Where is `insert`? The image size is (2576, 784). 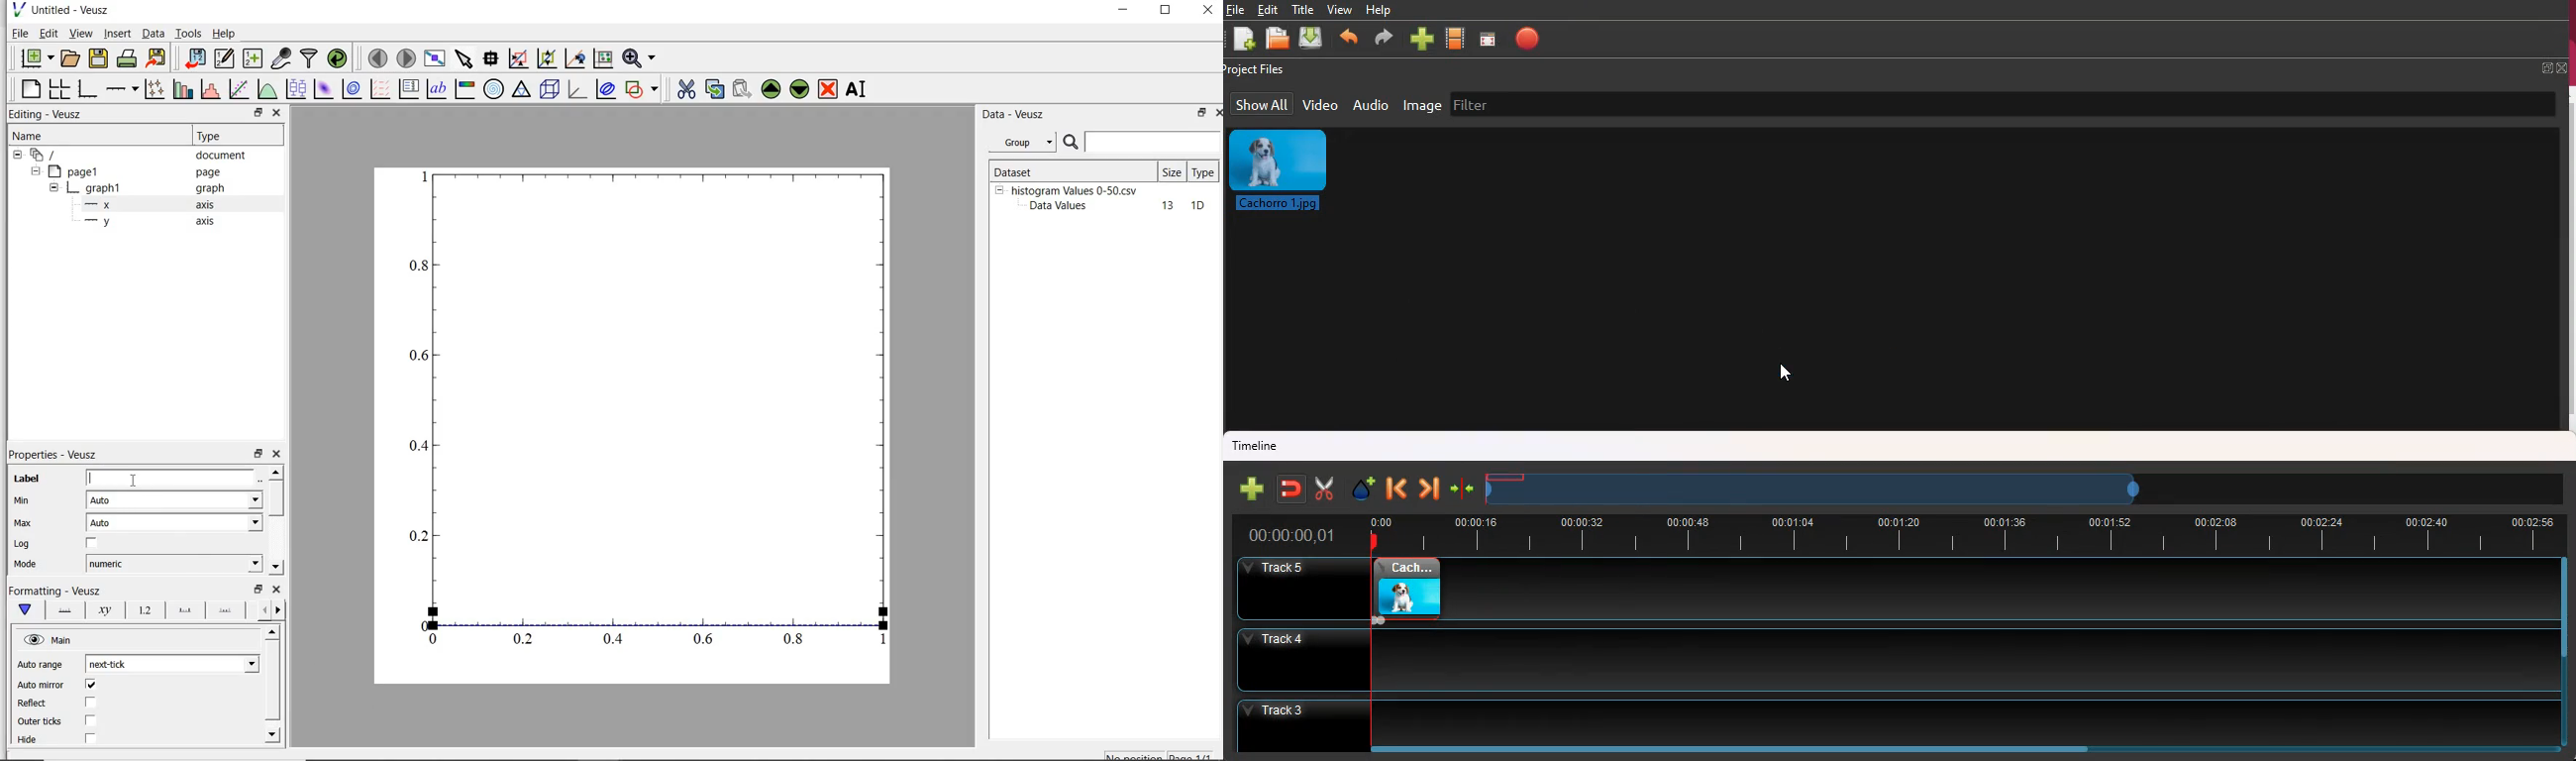 insert is located at coordinates (117, 34).